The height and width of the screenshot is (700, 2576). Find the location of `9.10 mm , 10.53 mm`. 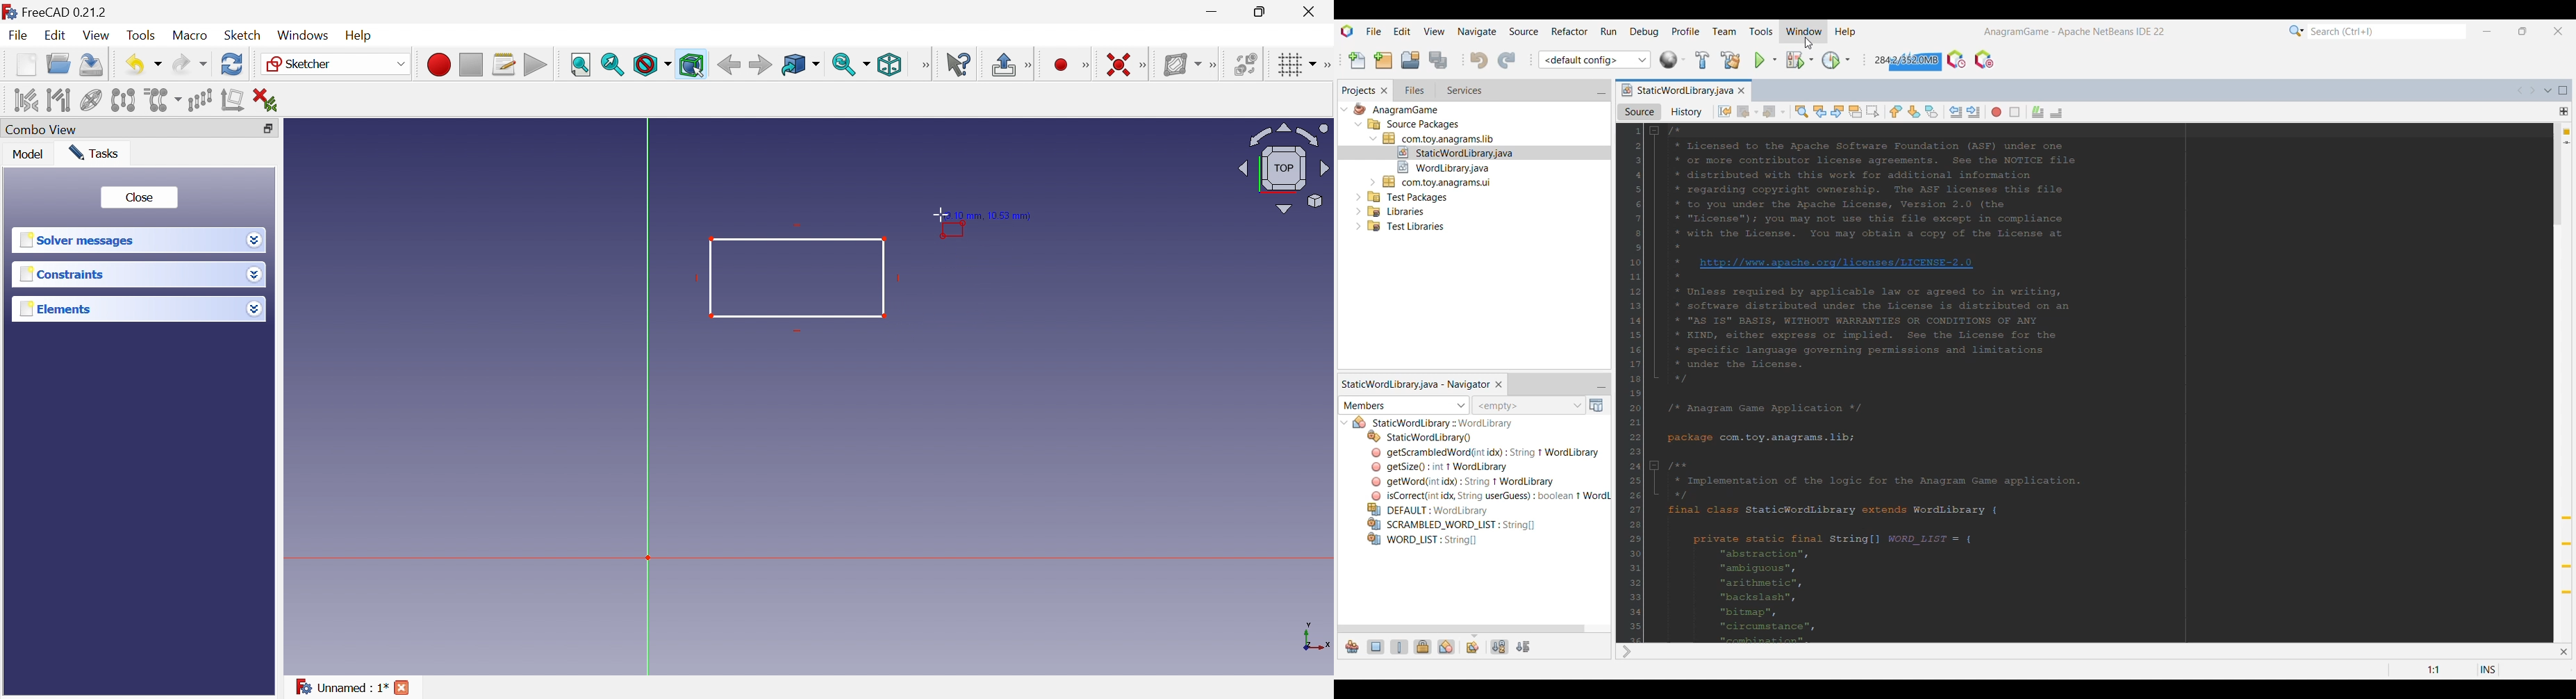

9.10 mm , 10.53 mm is located at coordinates (987, 217).